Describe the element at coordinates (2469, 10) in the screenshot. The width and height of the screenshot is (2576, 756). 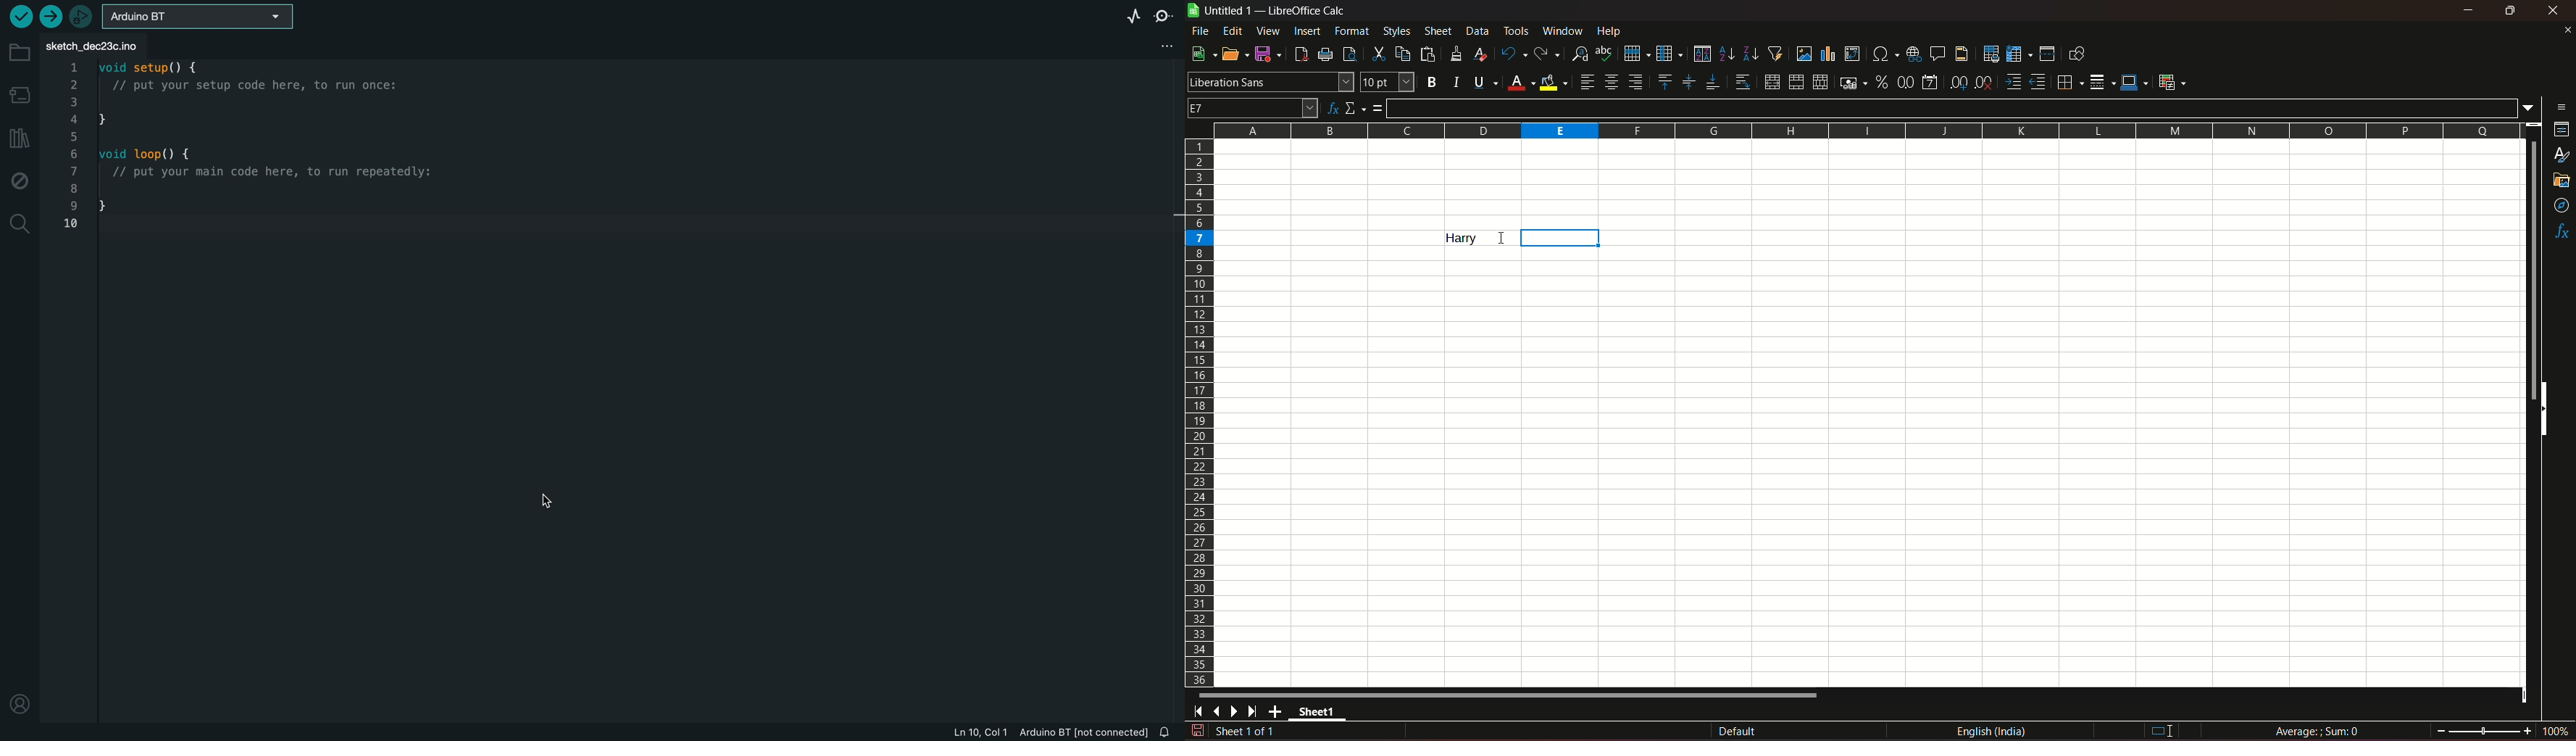
I see `minimize` at that location.